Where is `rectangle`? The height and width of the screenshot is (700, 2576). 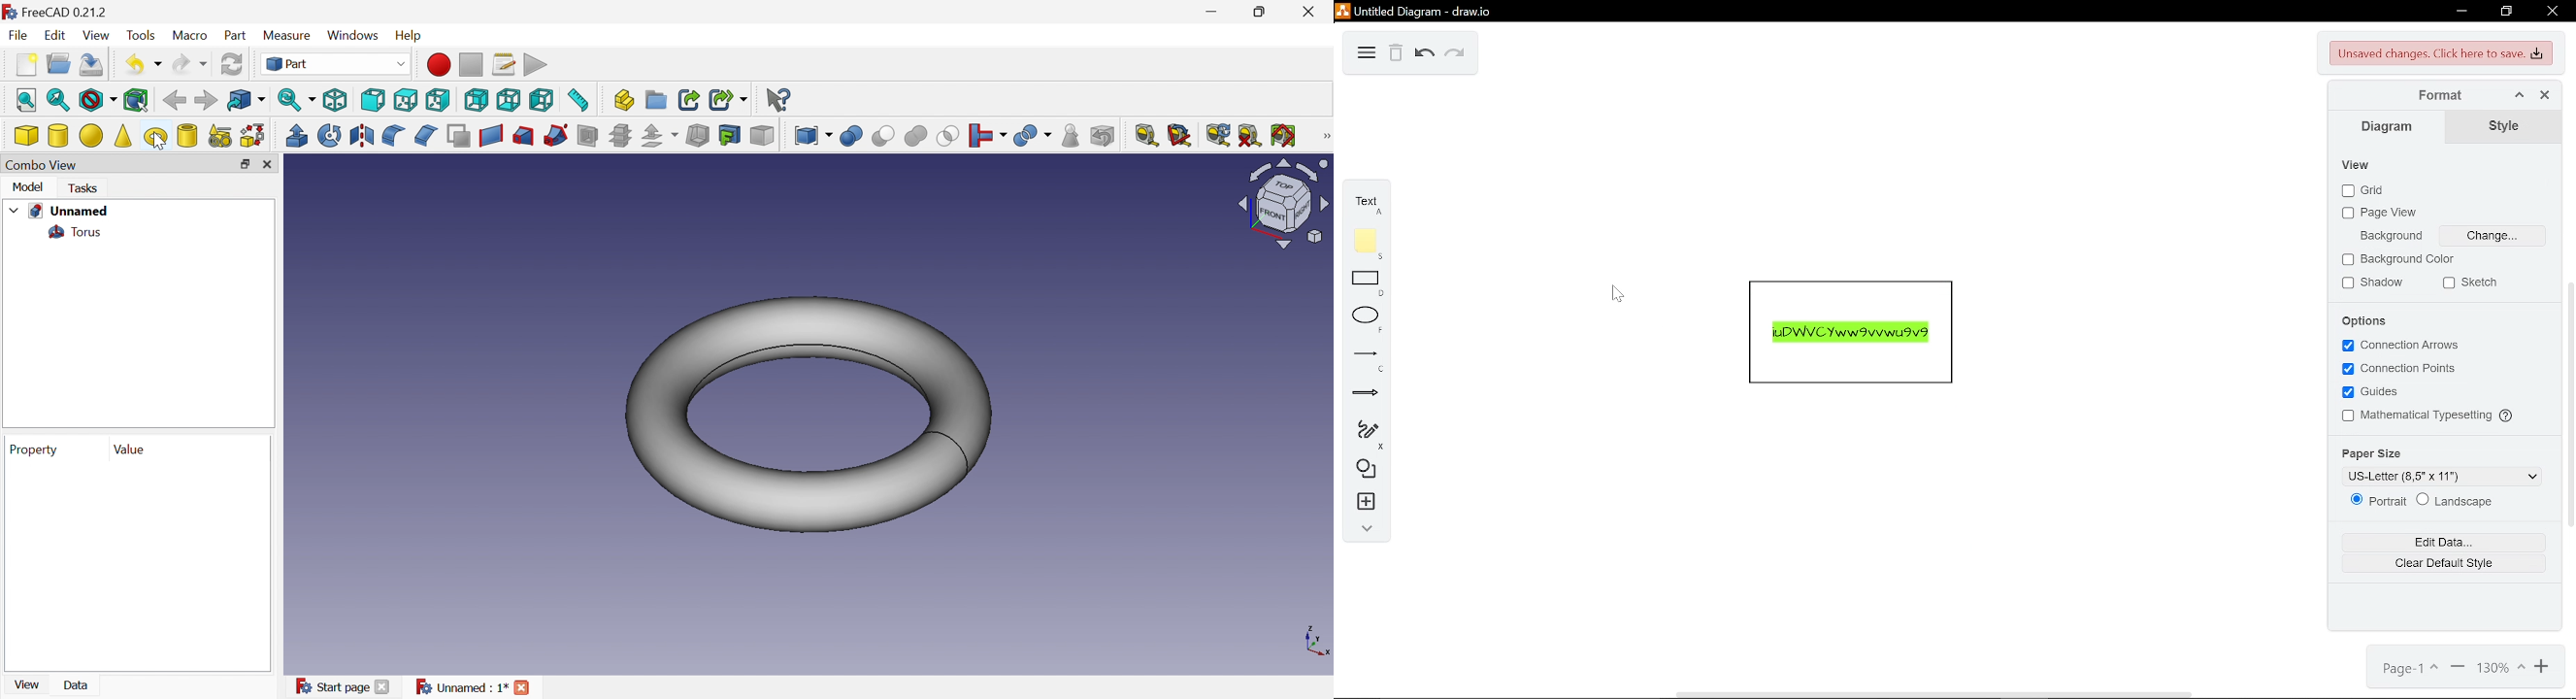
rectangle is located at coordinates (1362, 283).